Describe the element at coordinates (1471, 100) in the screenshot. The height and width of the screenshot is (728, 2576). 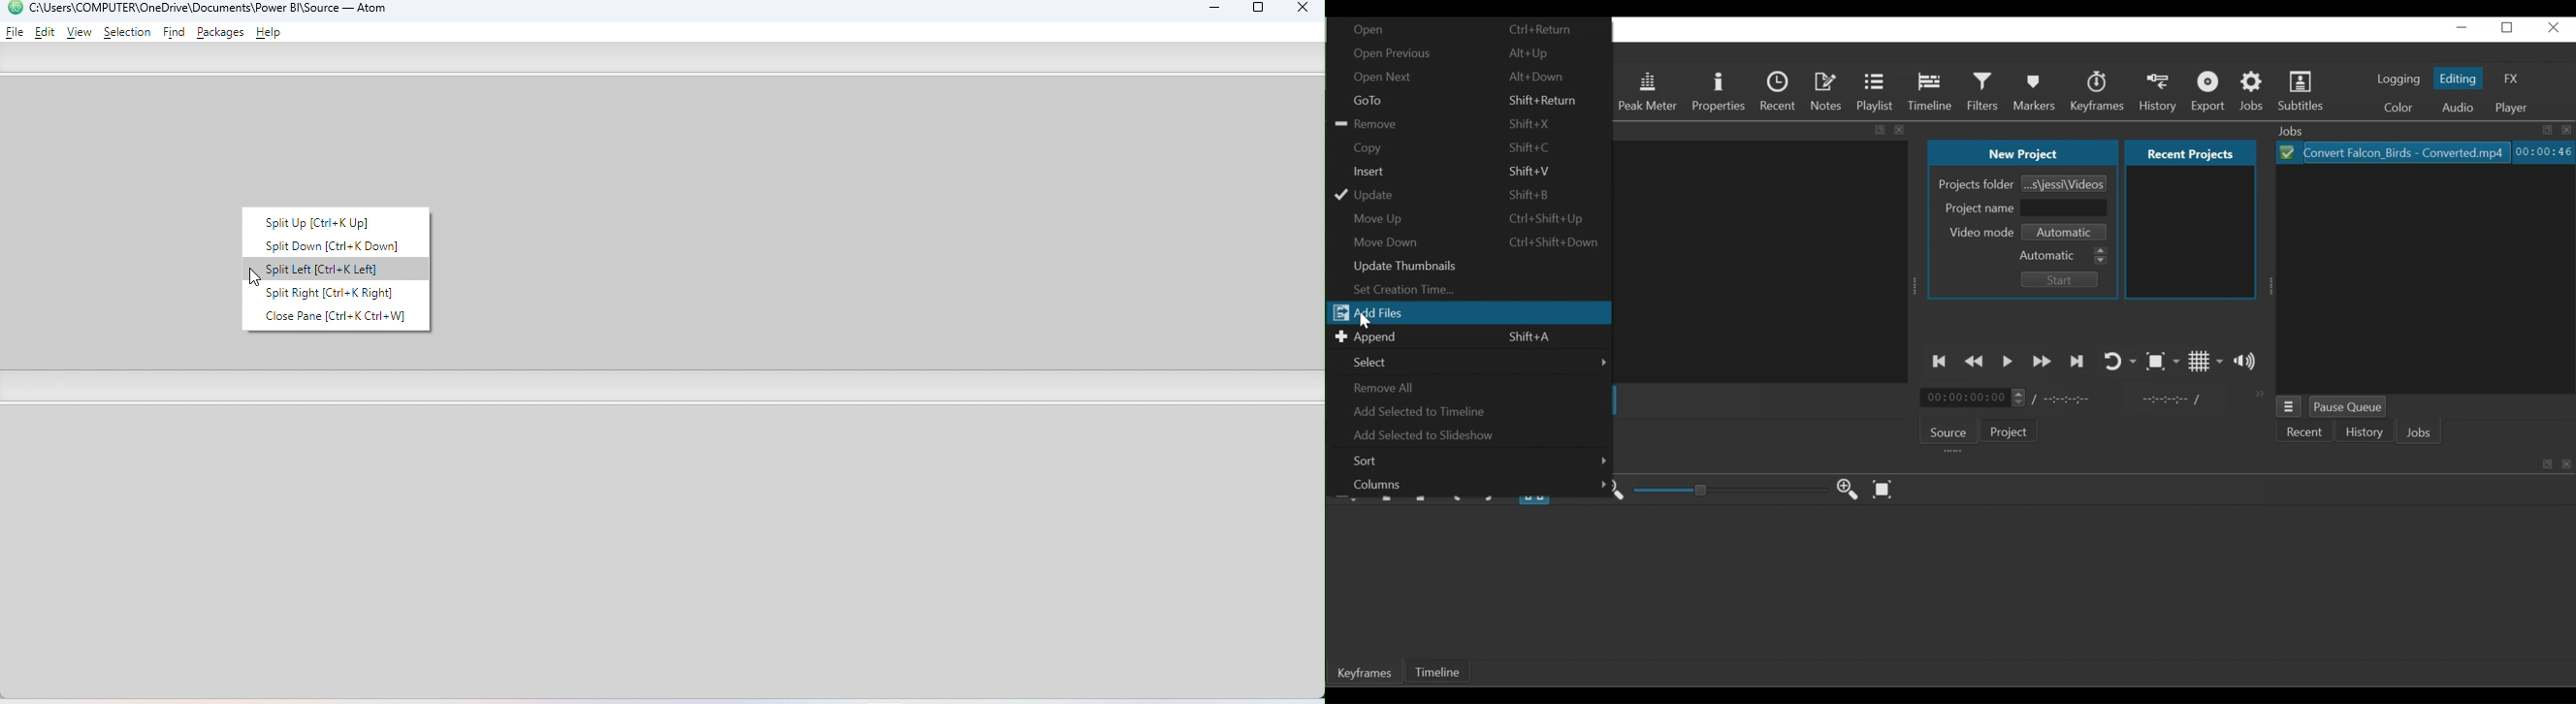
I see `Goto` at that location.